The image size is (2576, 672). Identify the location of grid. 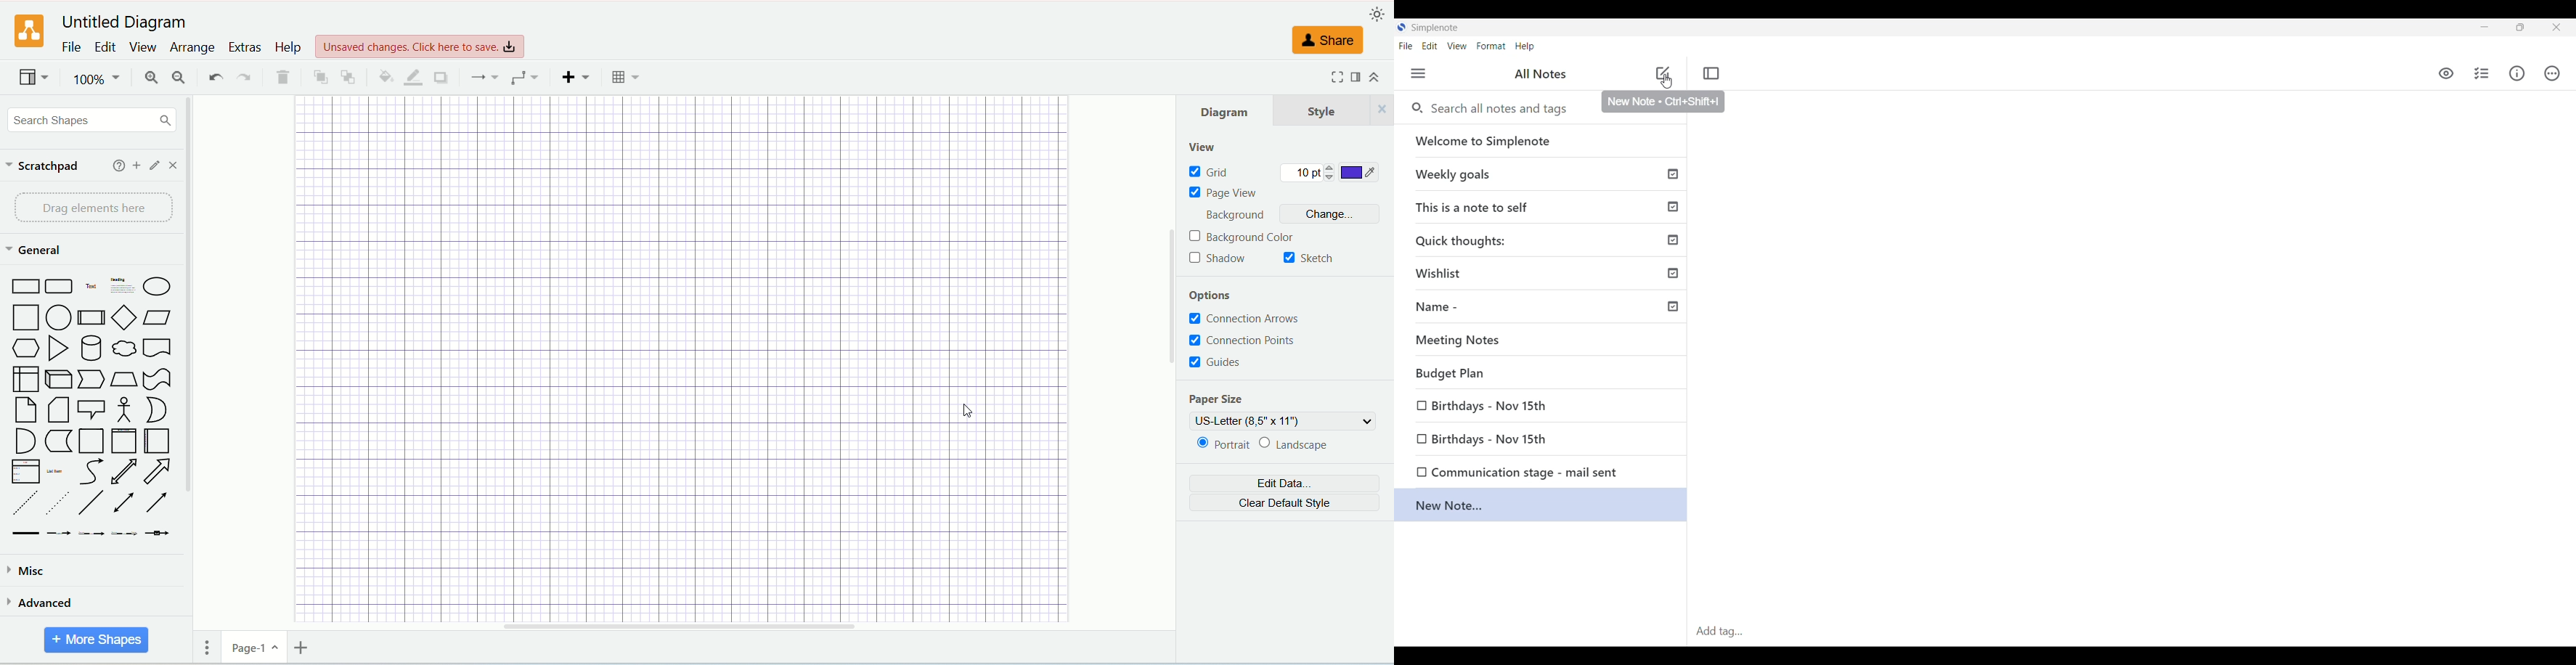
(1210, 174).